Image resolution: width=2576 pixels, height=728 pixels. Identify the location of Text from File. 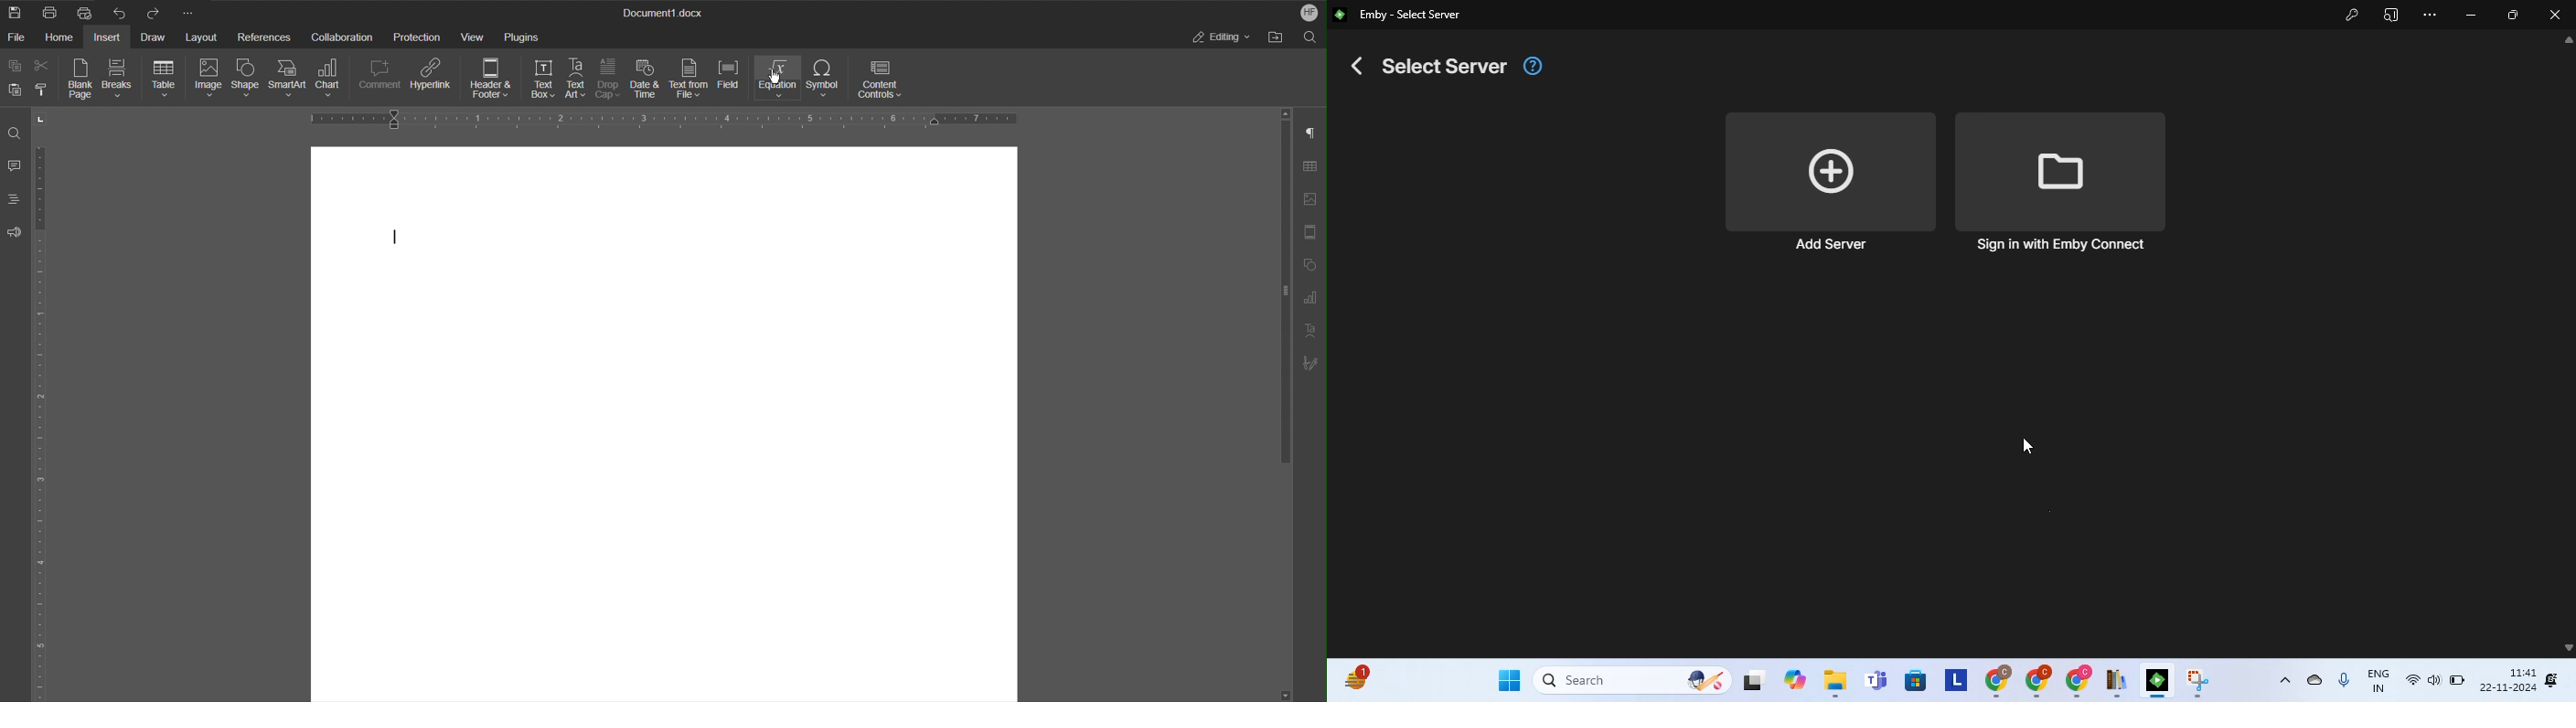
(690, 79).